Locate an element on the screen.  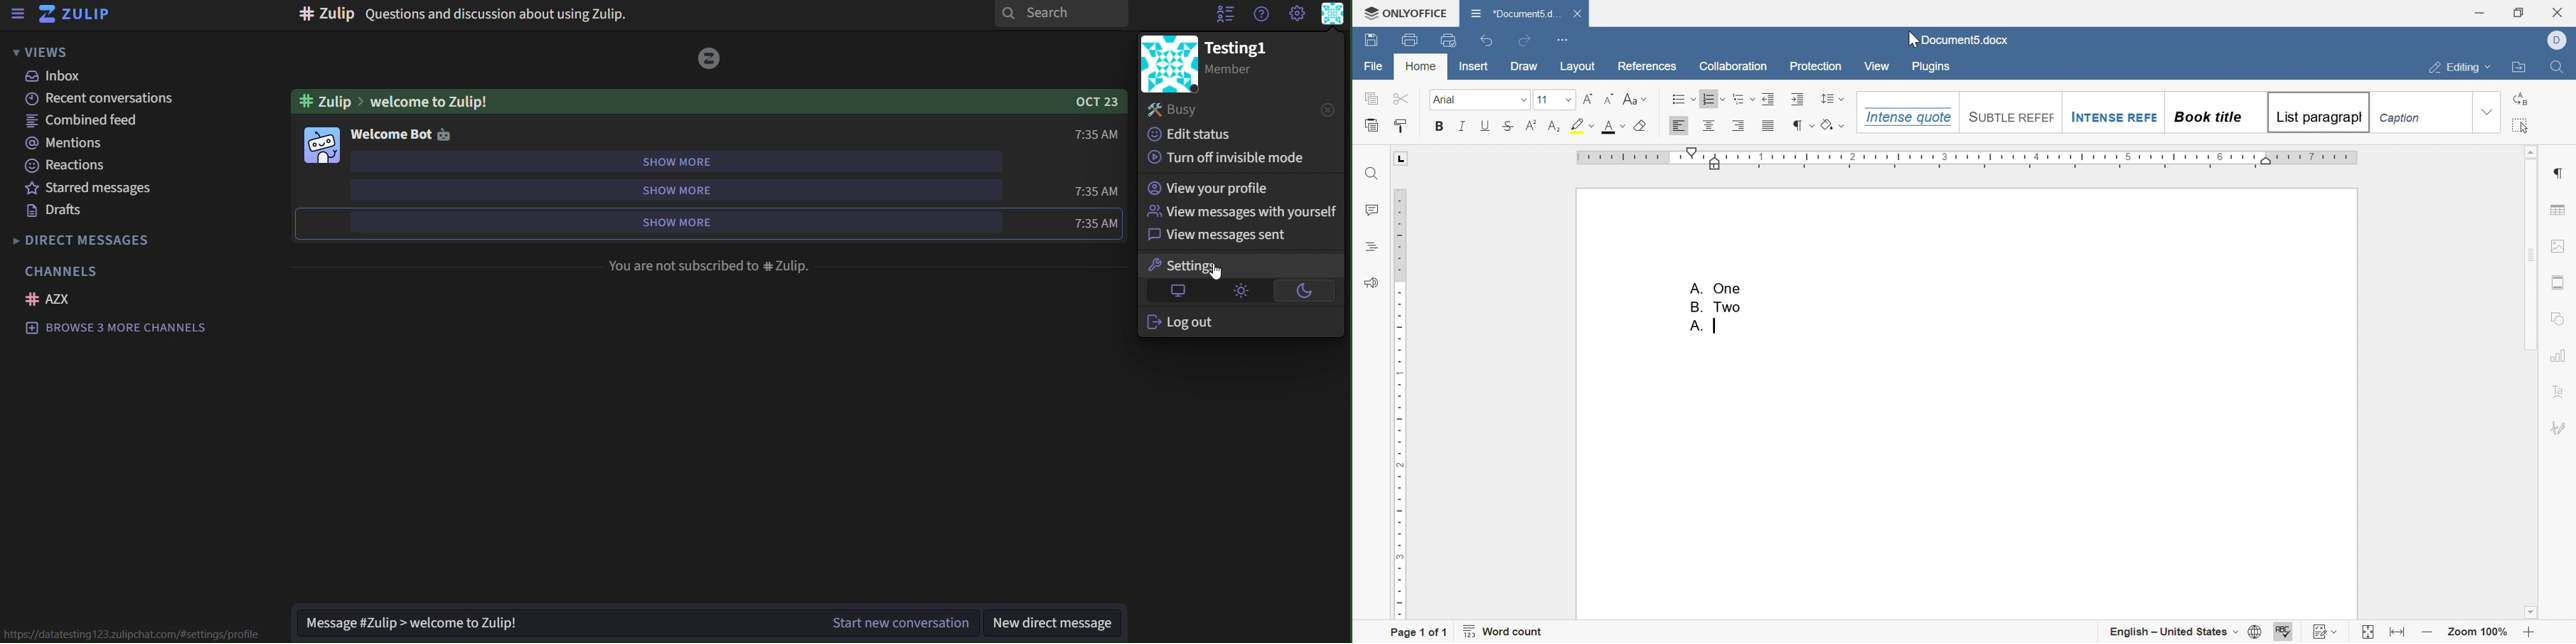
Align Center is located at coordinates (1709, 126).